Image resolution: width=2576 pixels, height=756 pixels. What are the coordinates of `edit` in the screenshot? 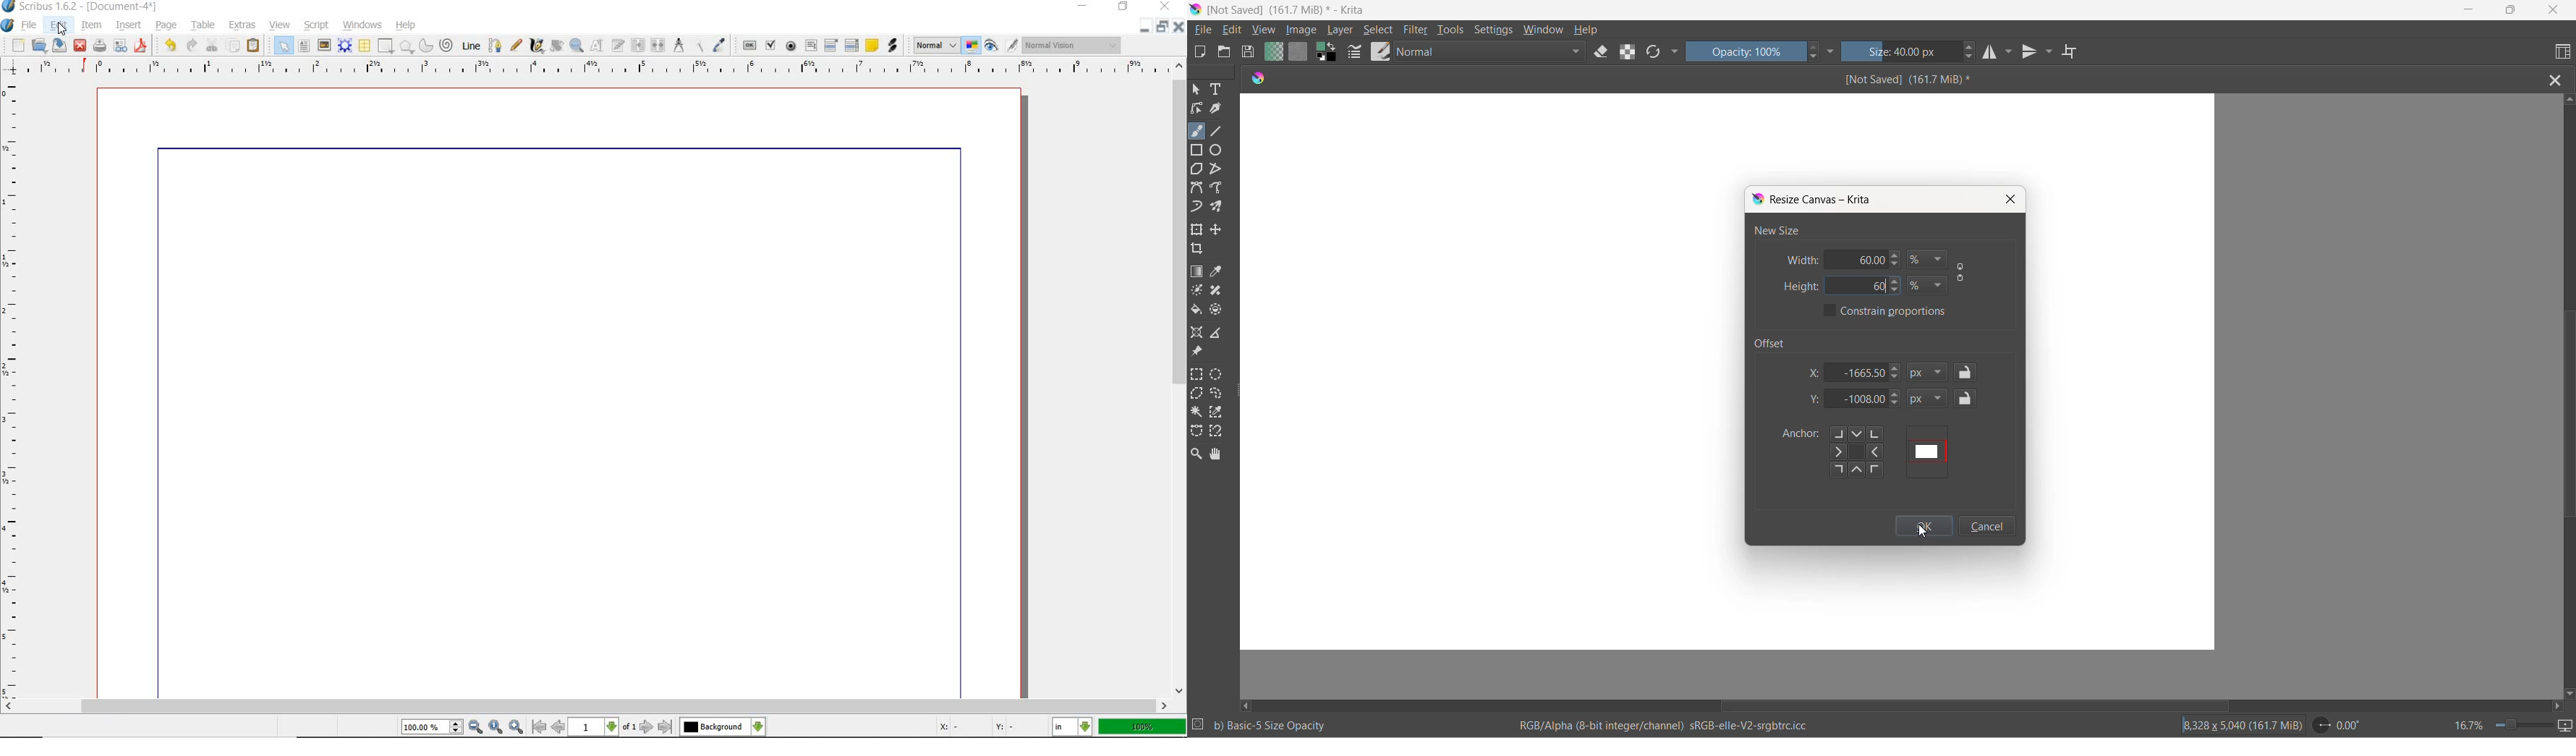 It's located at (57, 26).